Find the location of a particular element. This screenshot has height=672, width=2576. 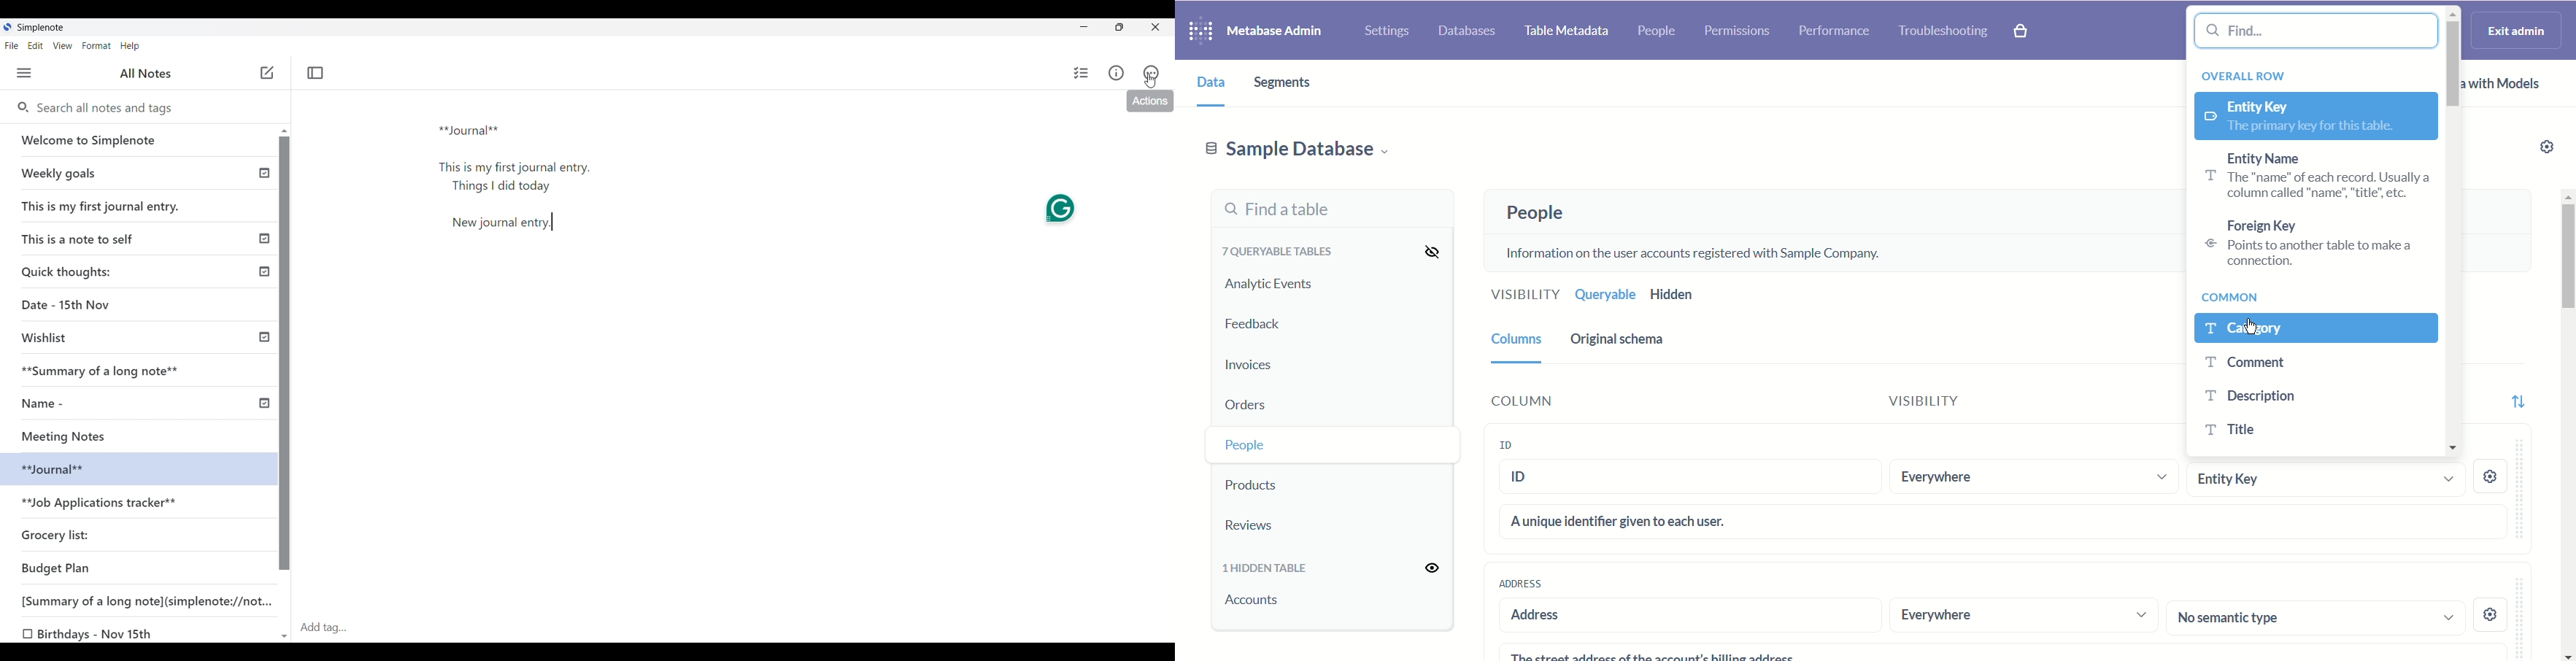

O Birthdays - Nov 15th is located at coordinates (90, 634).